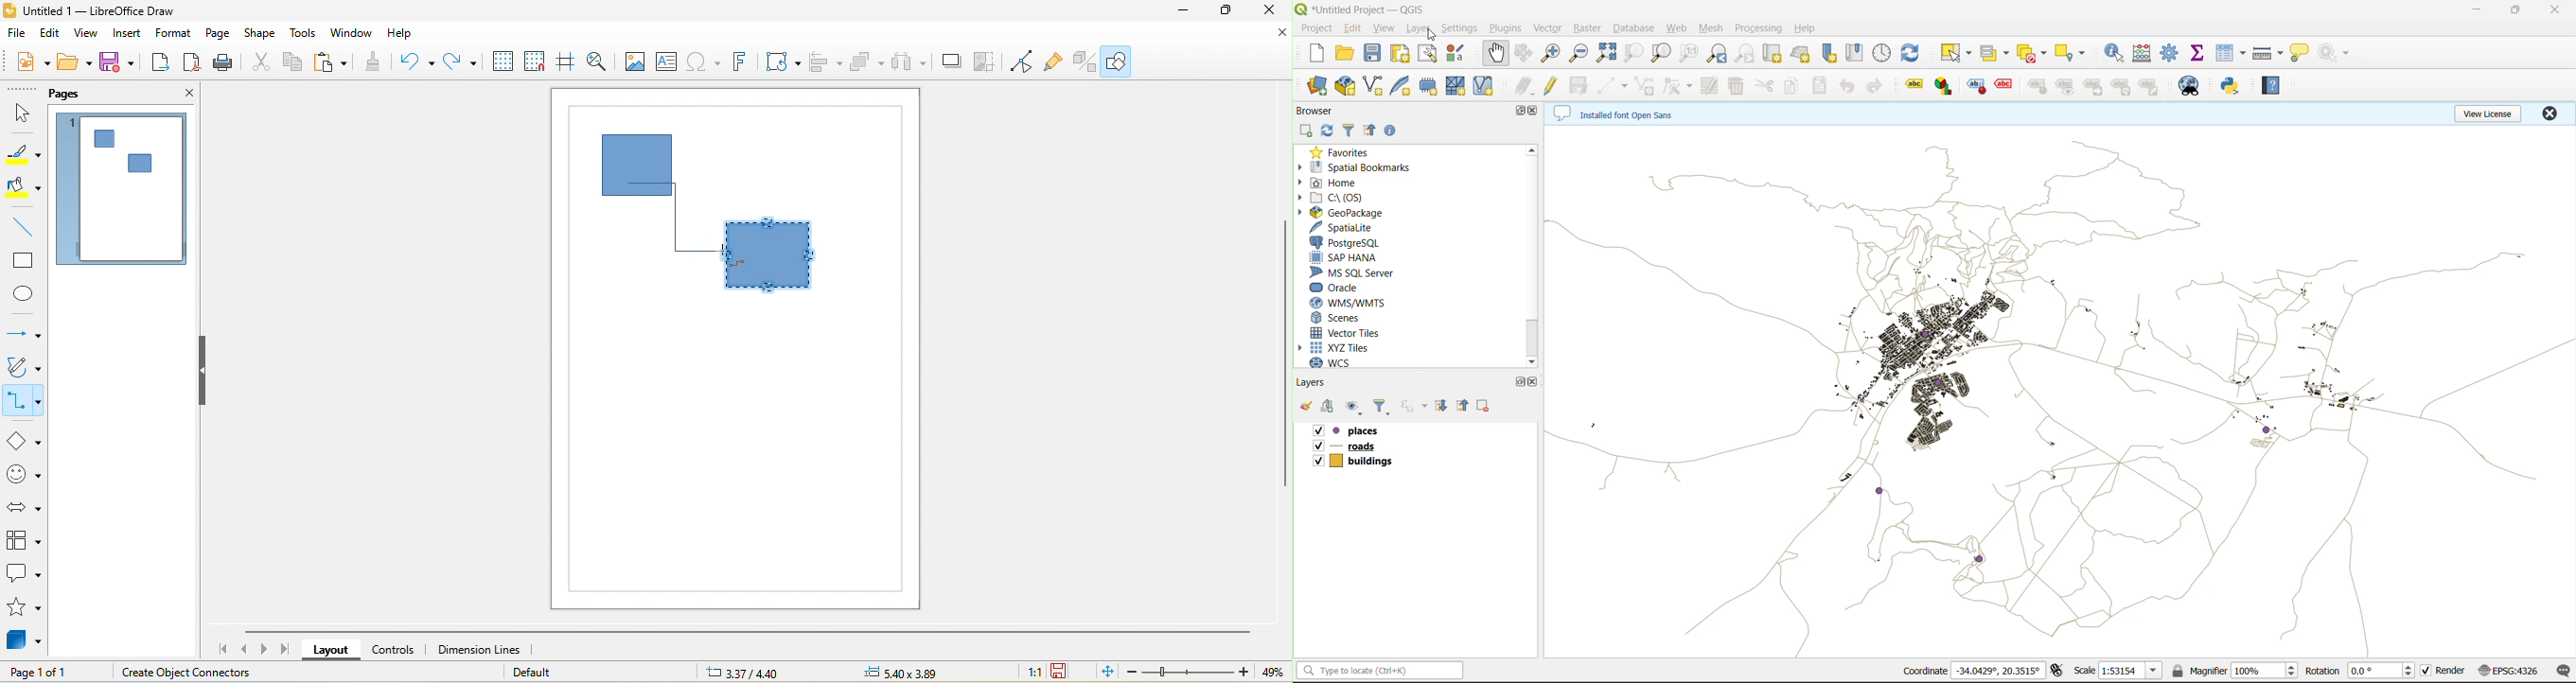 This screenshot has height=700, width=2576. I want to click on ellipse, so click(23, 294).